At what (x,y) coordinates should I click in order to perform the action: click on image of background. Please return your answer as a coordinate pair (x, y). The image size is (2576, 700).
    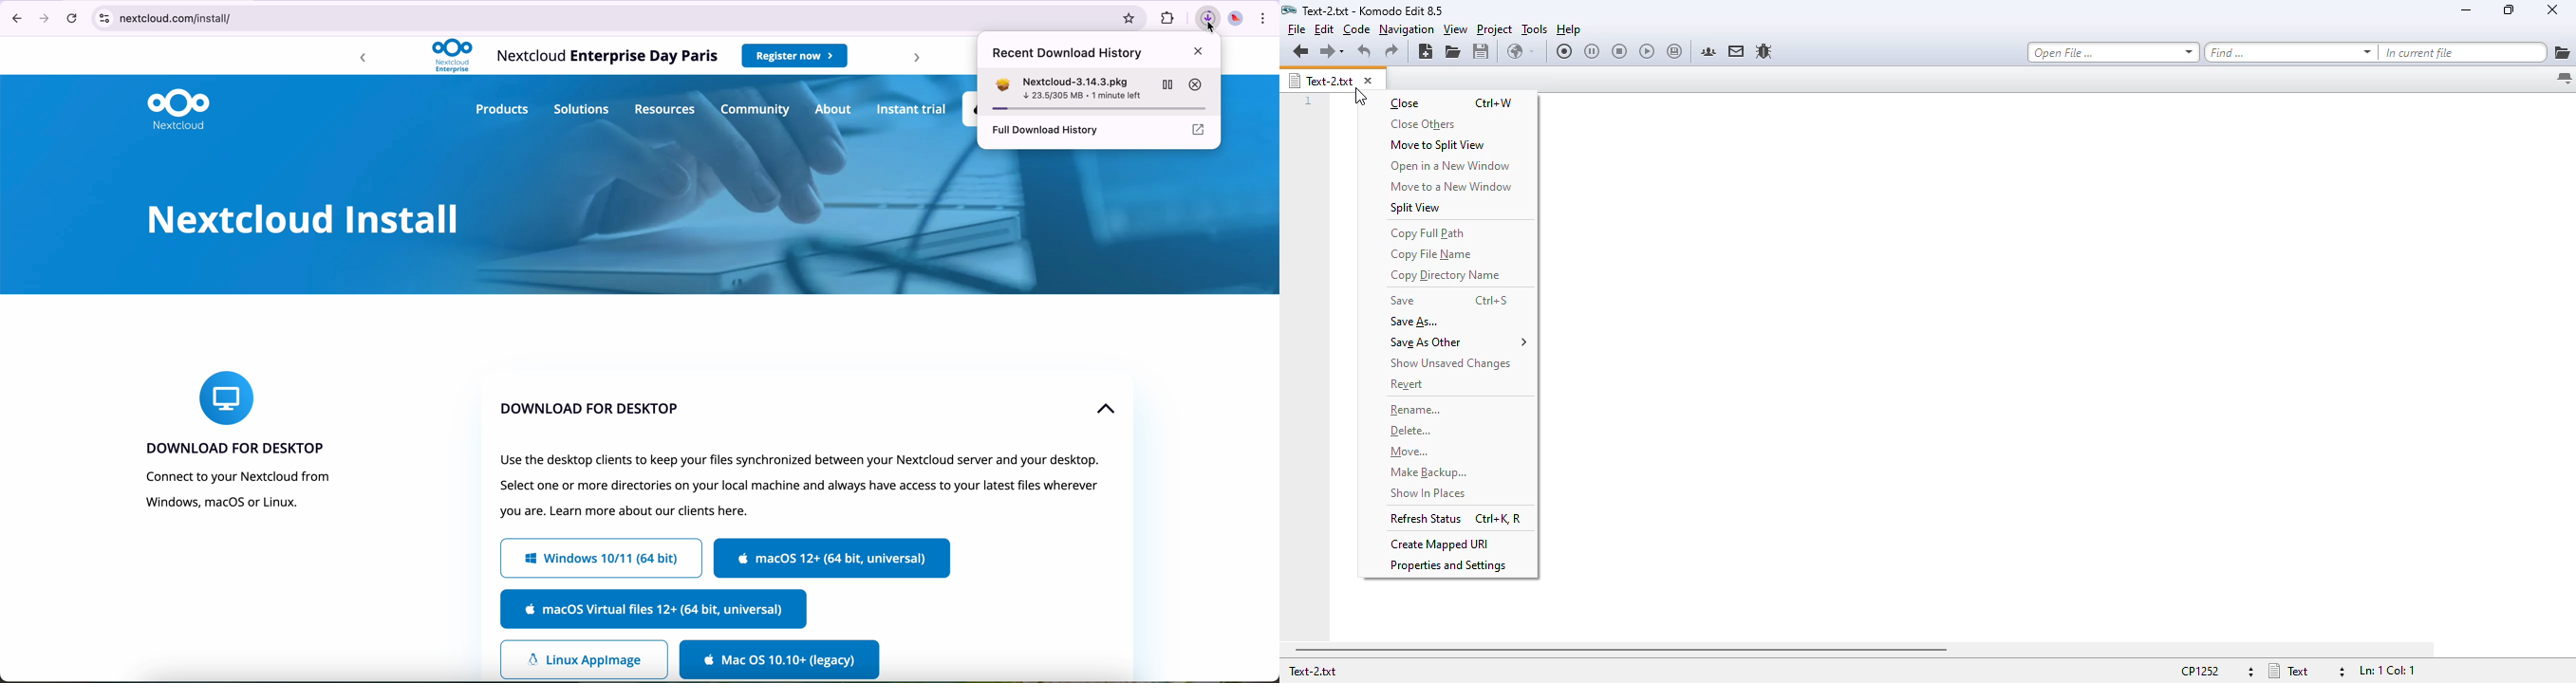
    Looking at the image, I should click on (875, 225).